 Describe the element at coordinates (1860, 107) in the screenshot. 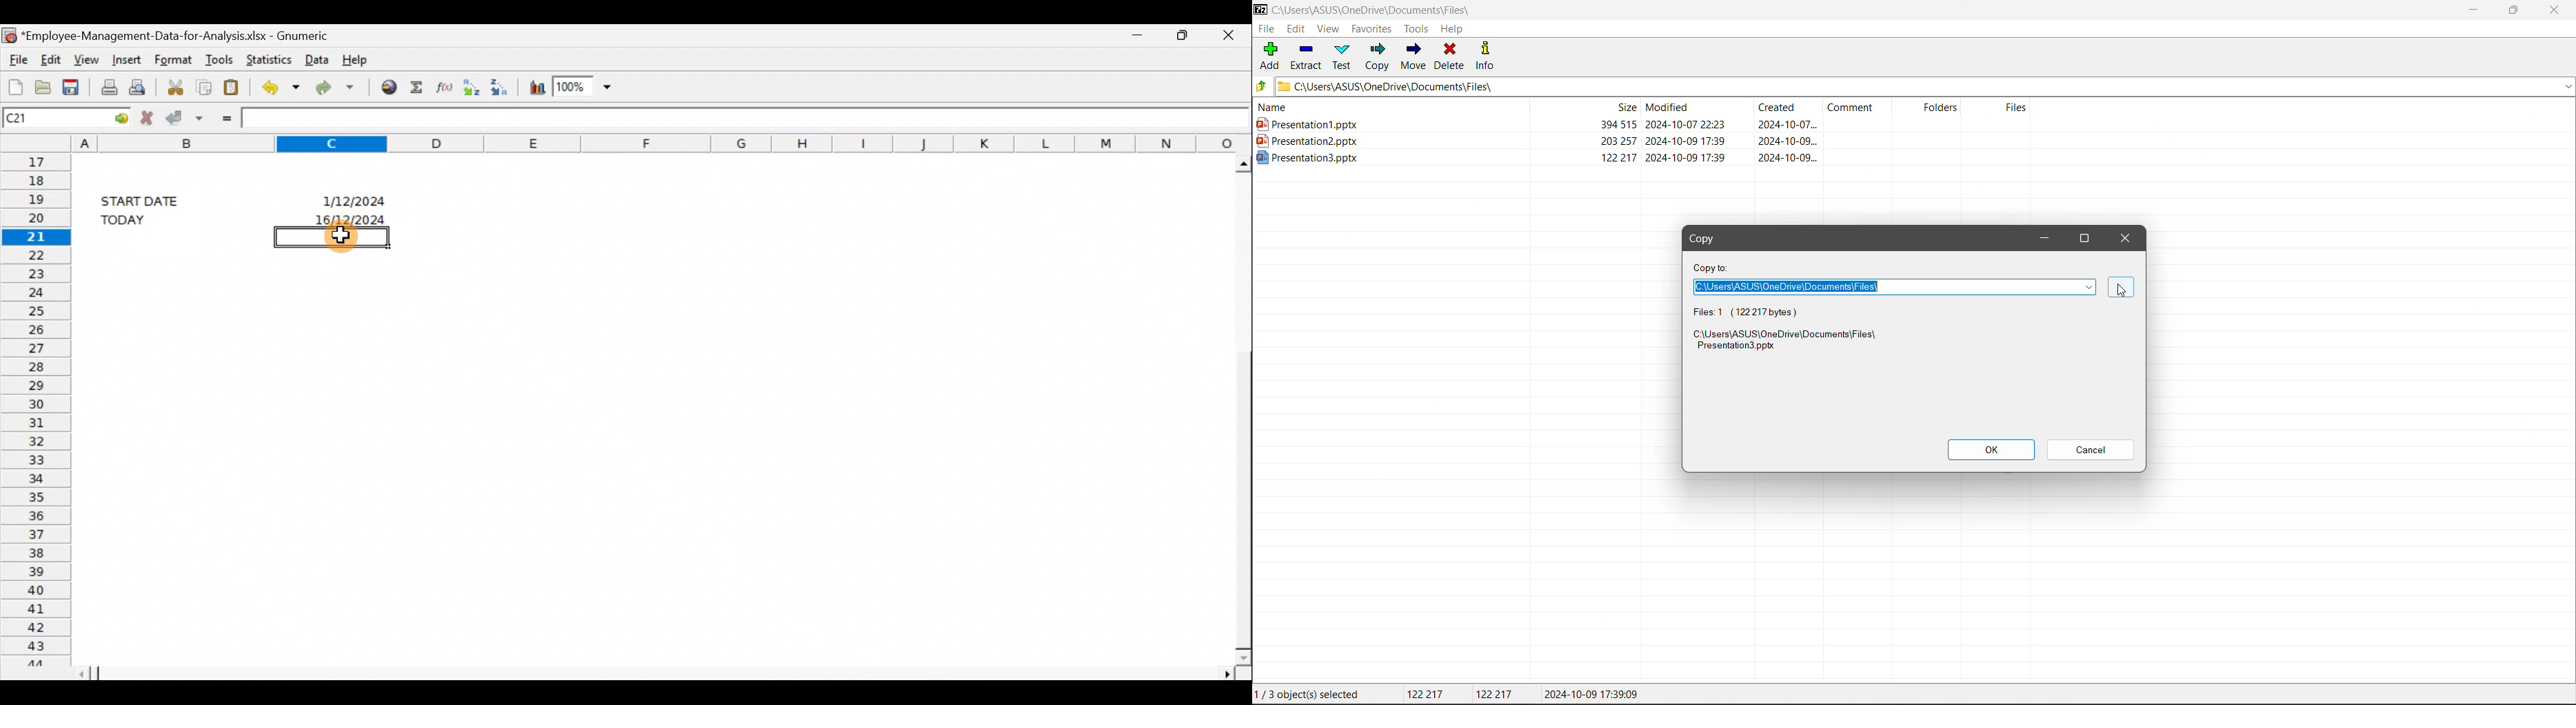

I see `Comment` at that location.